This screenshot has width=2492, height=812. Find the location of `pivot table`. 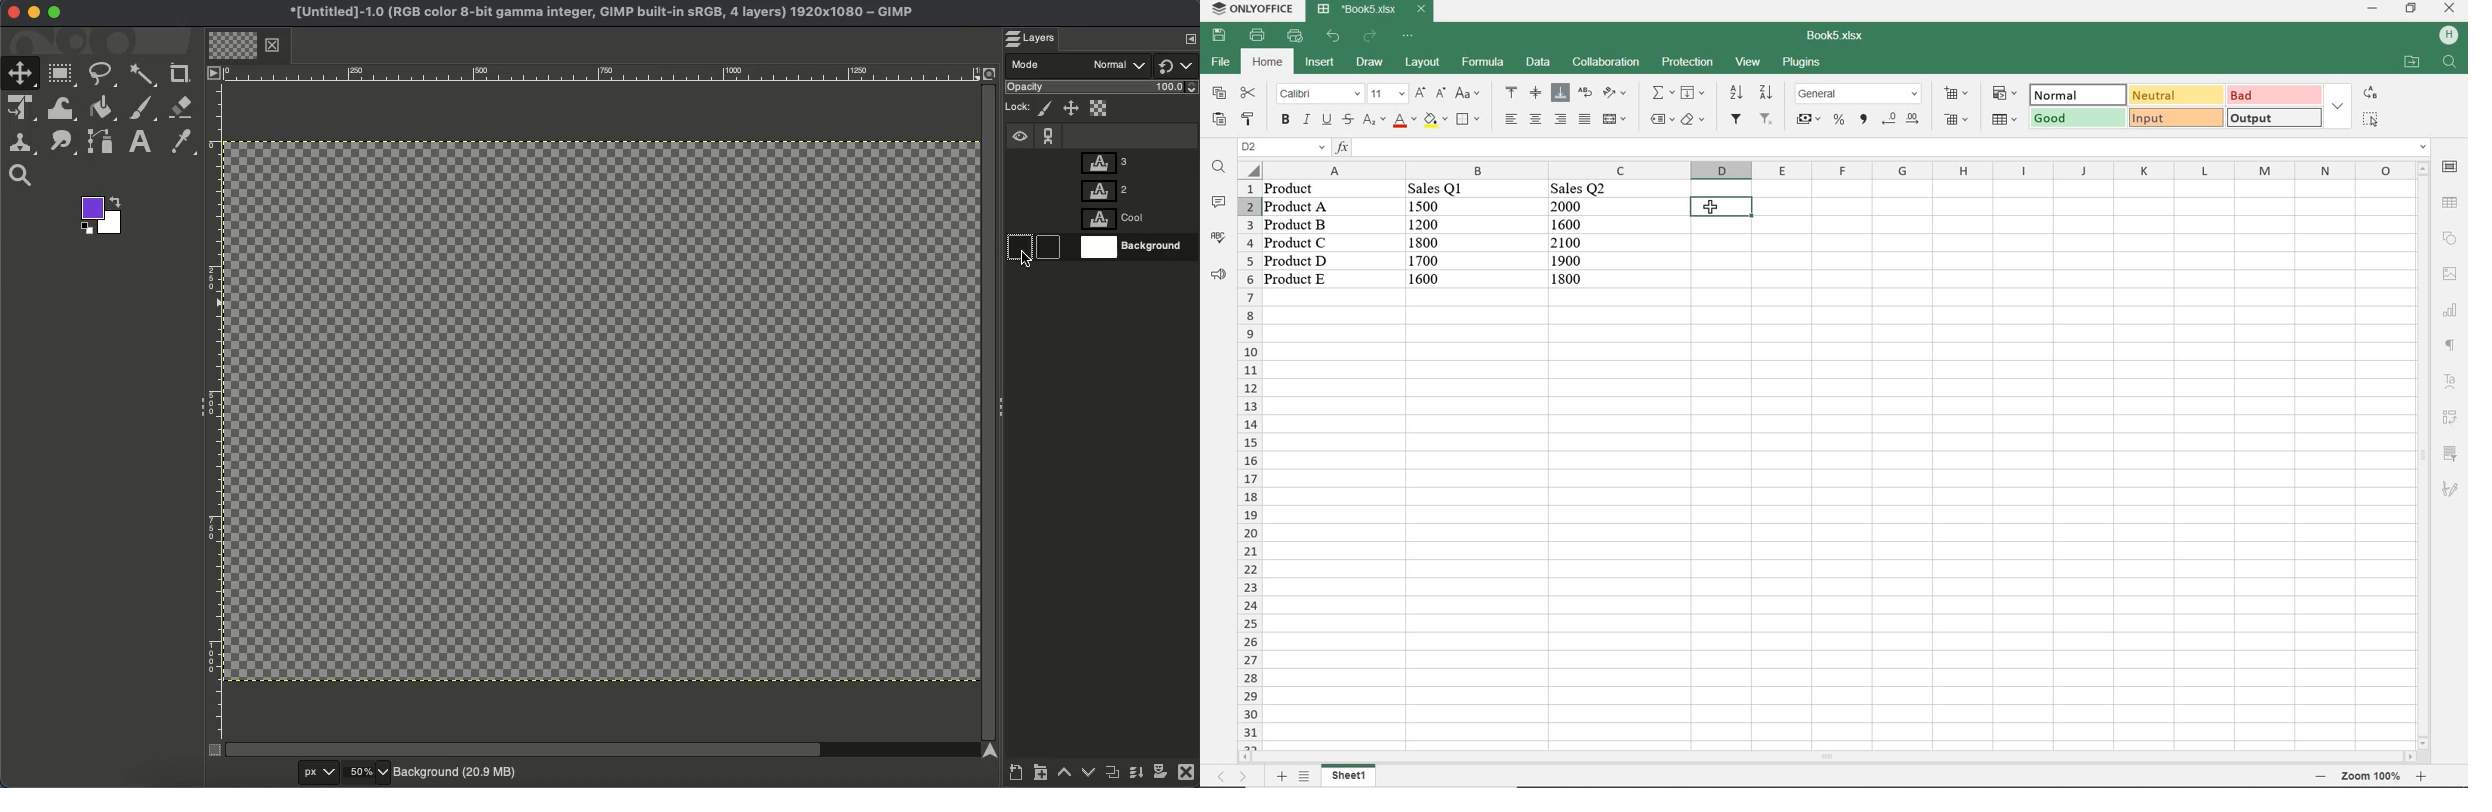

pivot table is located at coordinates (2450, 418).